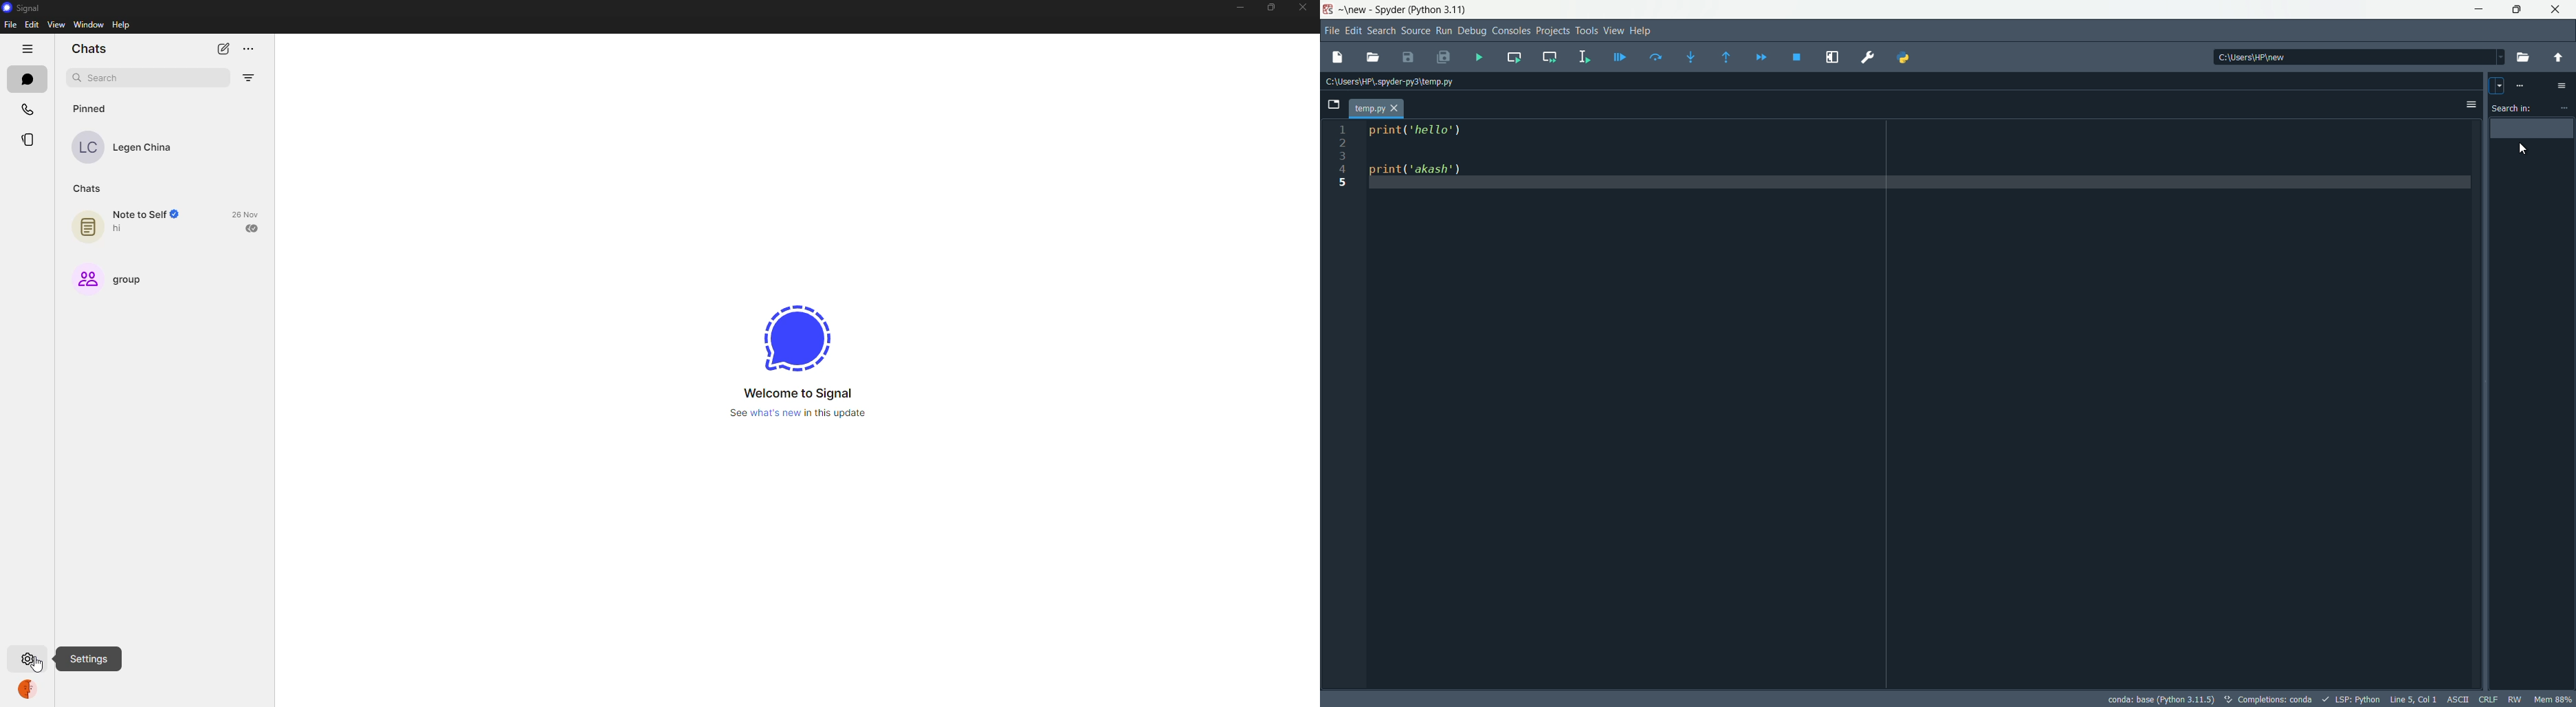 Image resolution: width=2576 pixels, height=728 pixels. Describe the element at coordinates (1796, 57) in the screenshot. I see `stop debugging` at that location.